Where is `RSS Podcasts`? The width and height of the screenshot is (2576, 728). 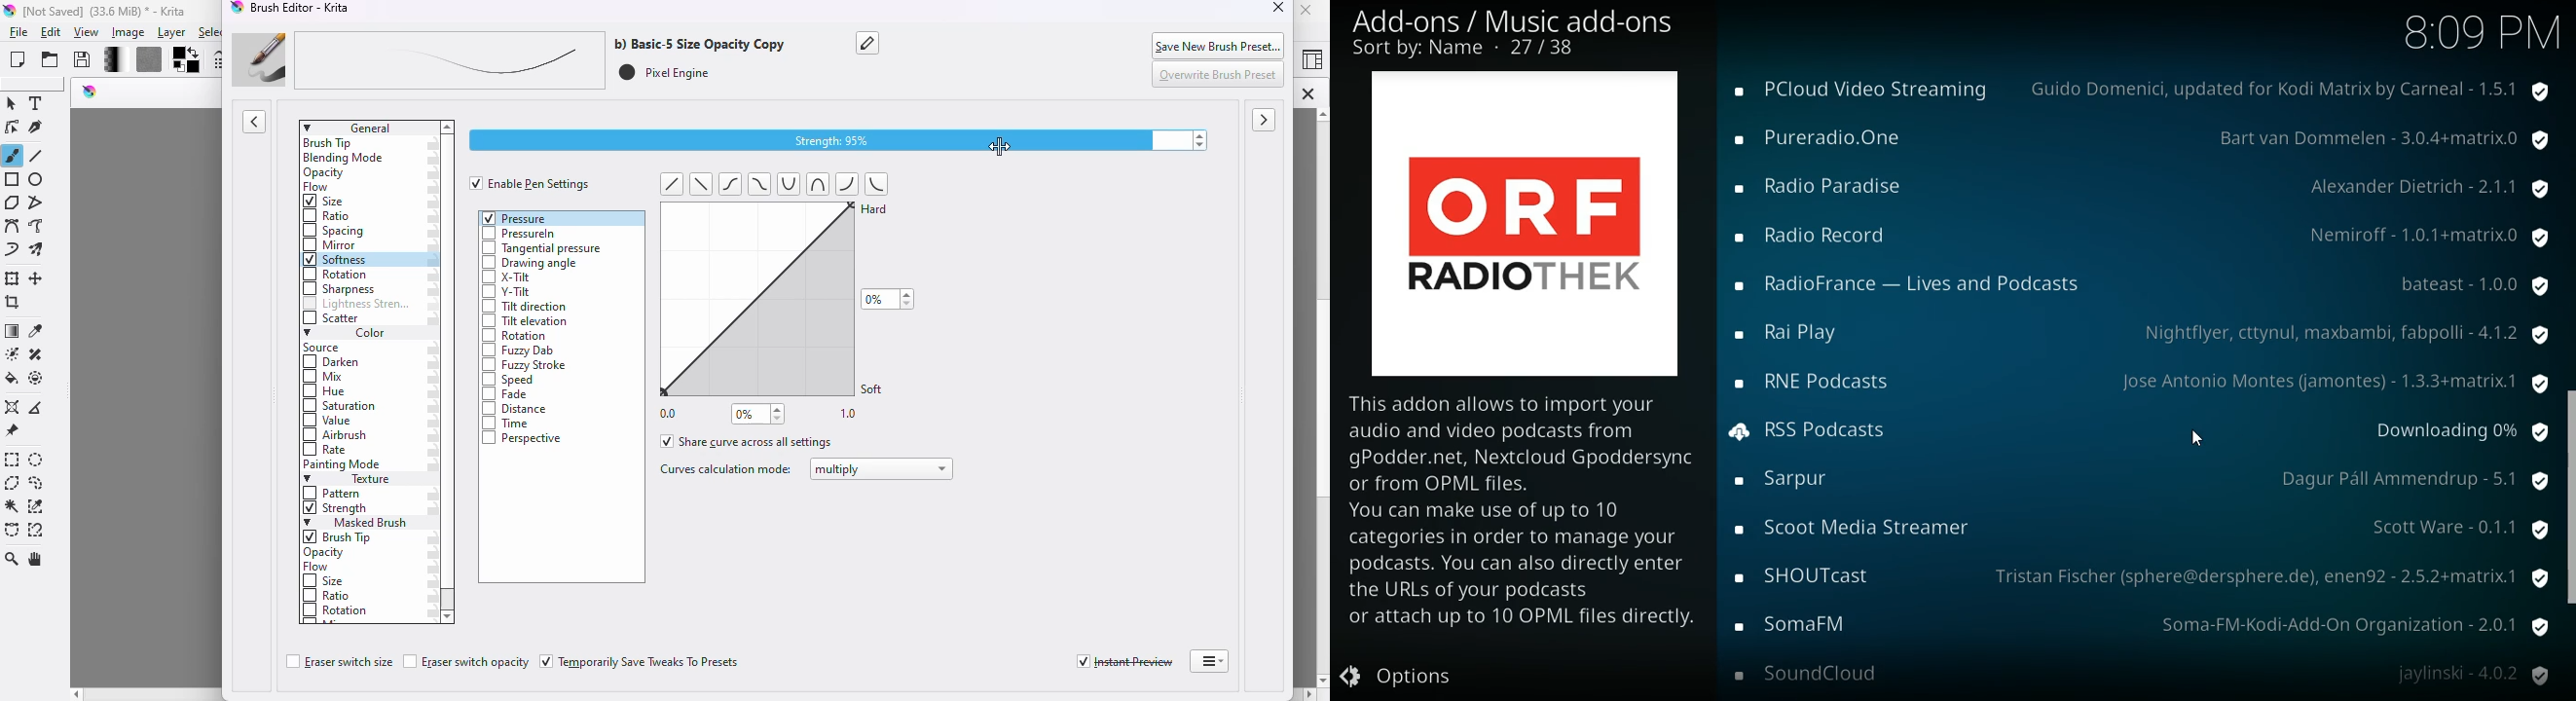 RSS Podcasts is located at coordinates (1834, 430).